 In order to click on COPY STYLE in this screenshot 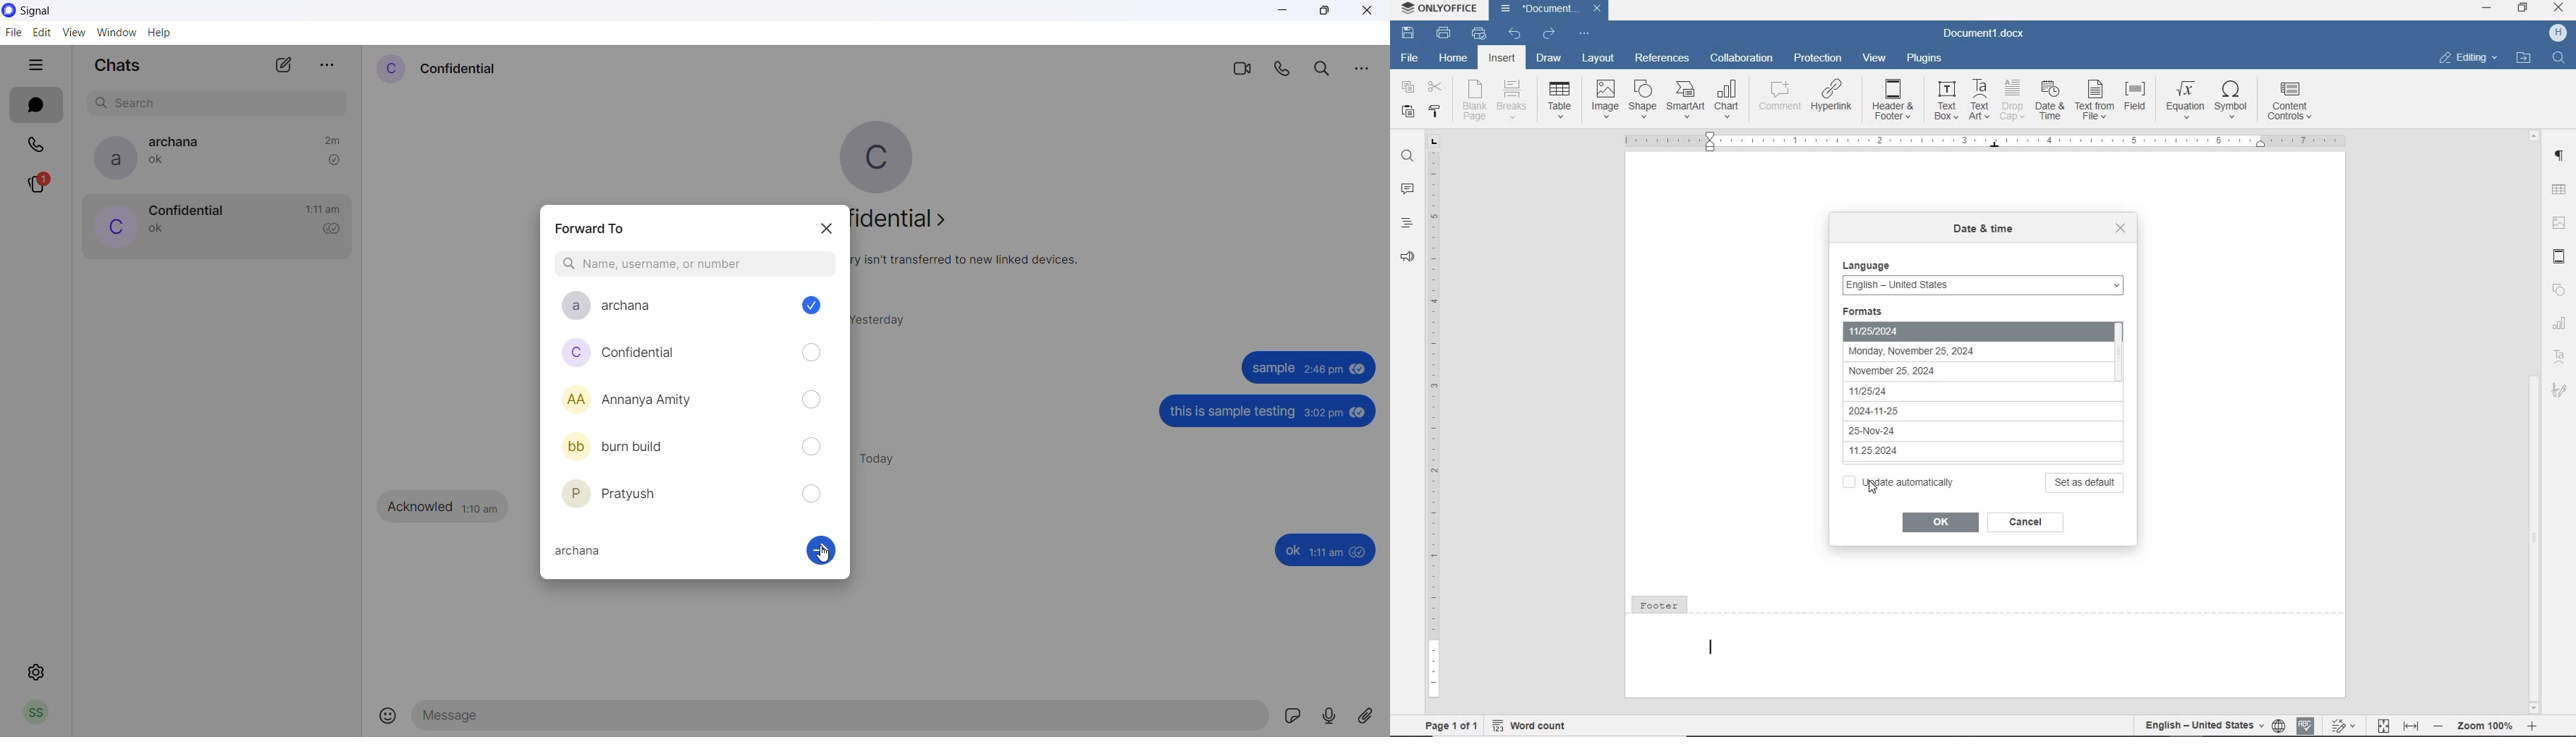, I will do `click(1434, 112)`.